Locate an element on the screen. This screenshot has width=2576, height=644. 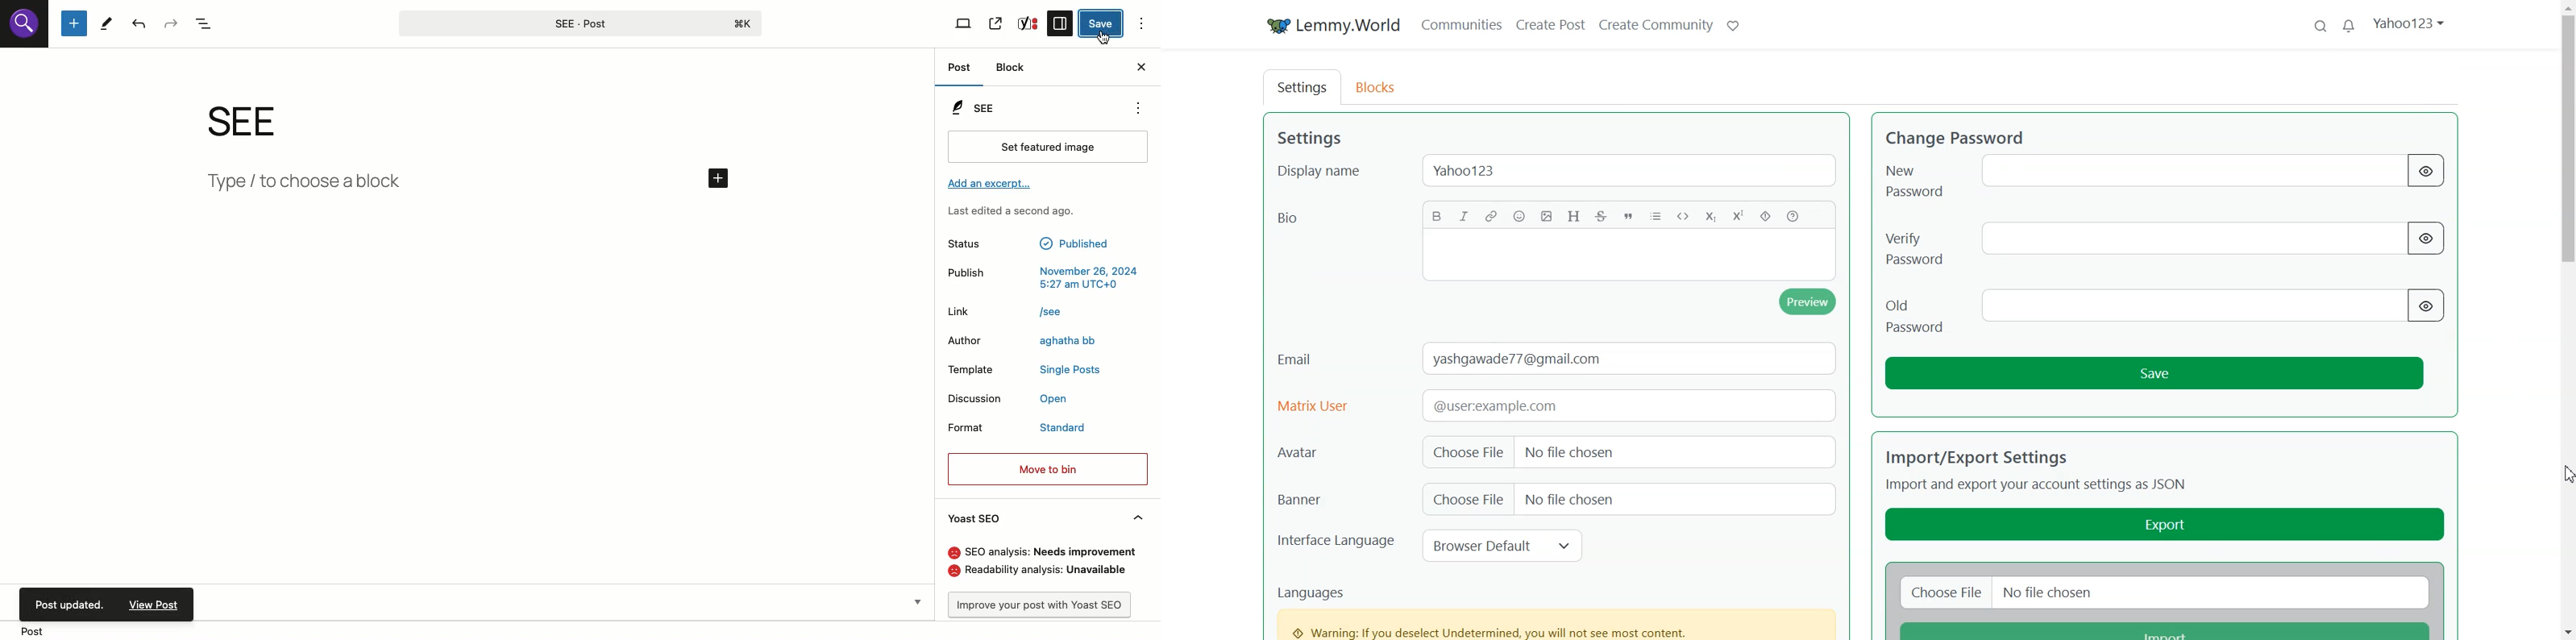
no file chosen is located at coordinates (1669, 500).